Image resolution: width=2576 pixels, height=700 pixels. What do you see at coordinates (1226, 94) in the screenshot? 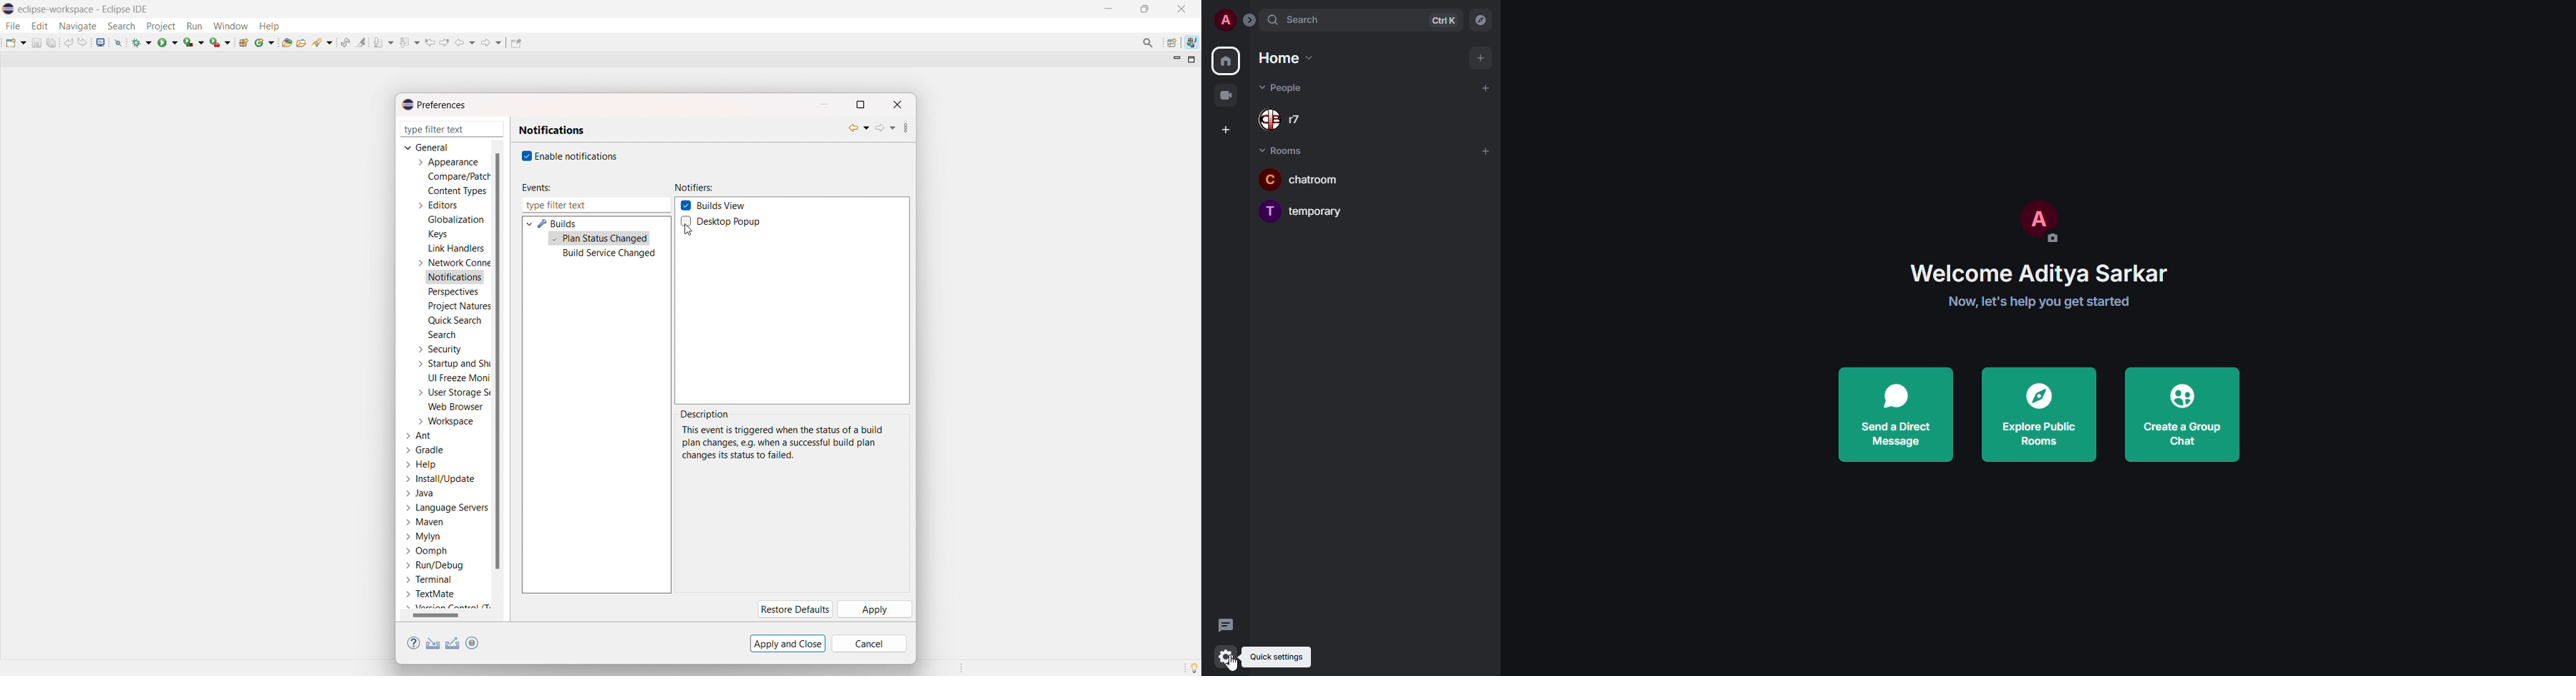
I see `video room` at bounding box center [1226, 94].